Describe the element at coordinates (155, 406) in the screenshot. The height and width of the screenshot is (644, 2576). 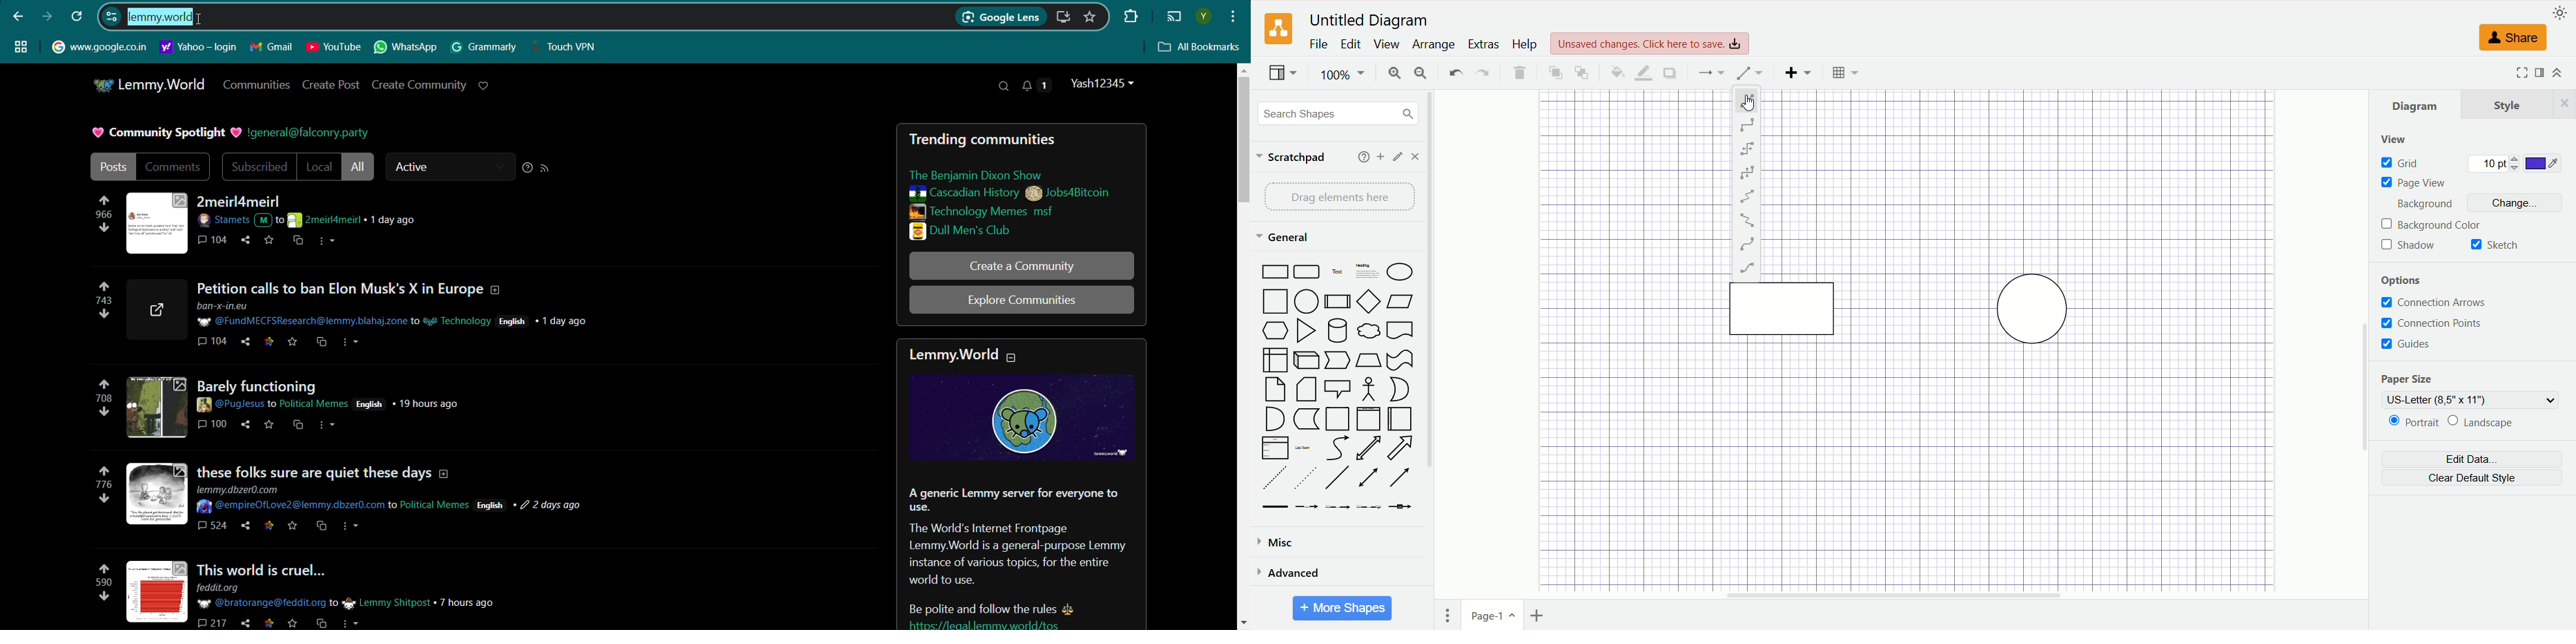
I see `image` at that location.